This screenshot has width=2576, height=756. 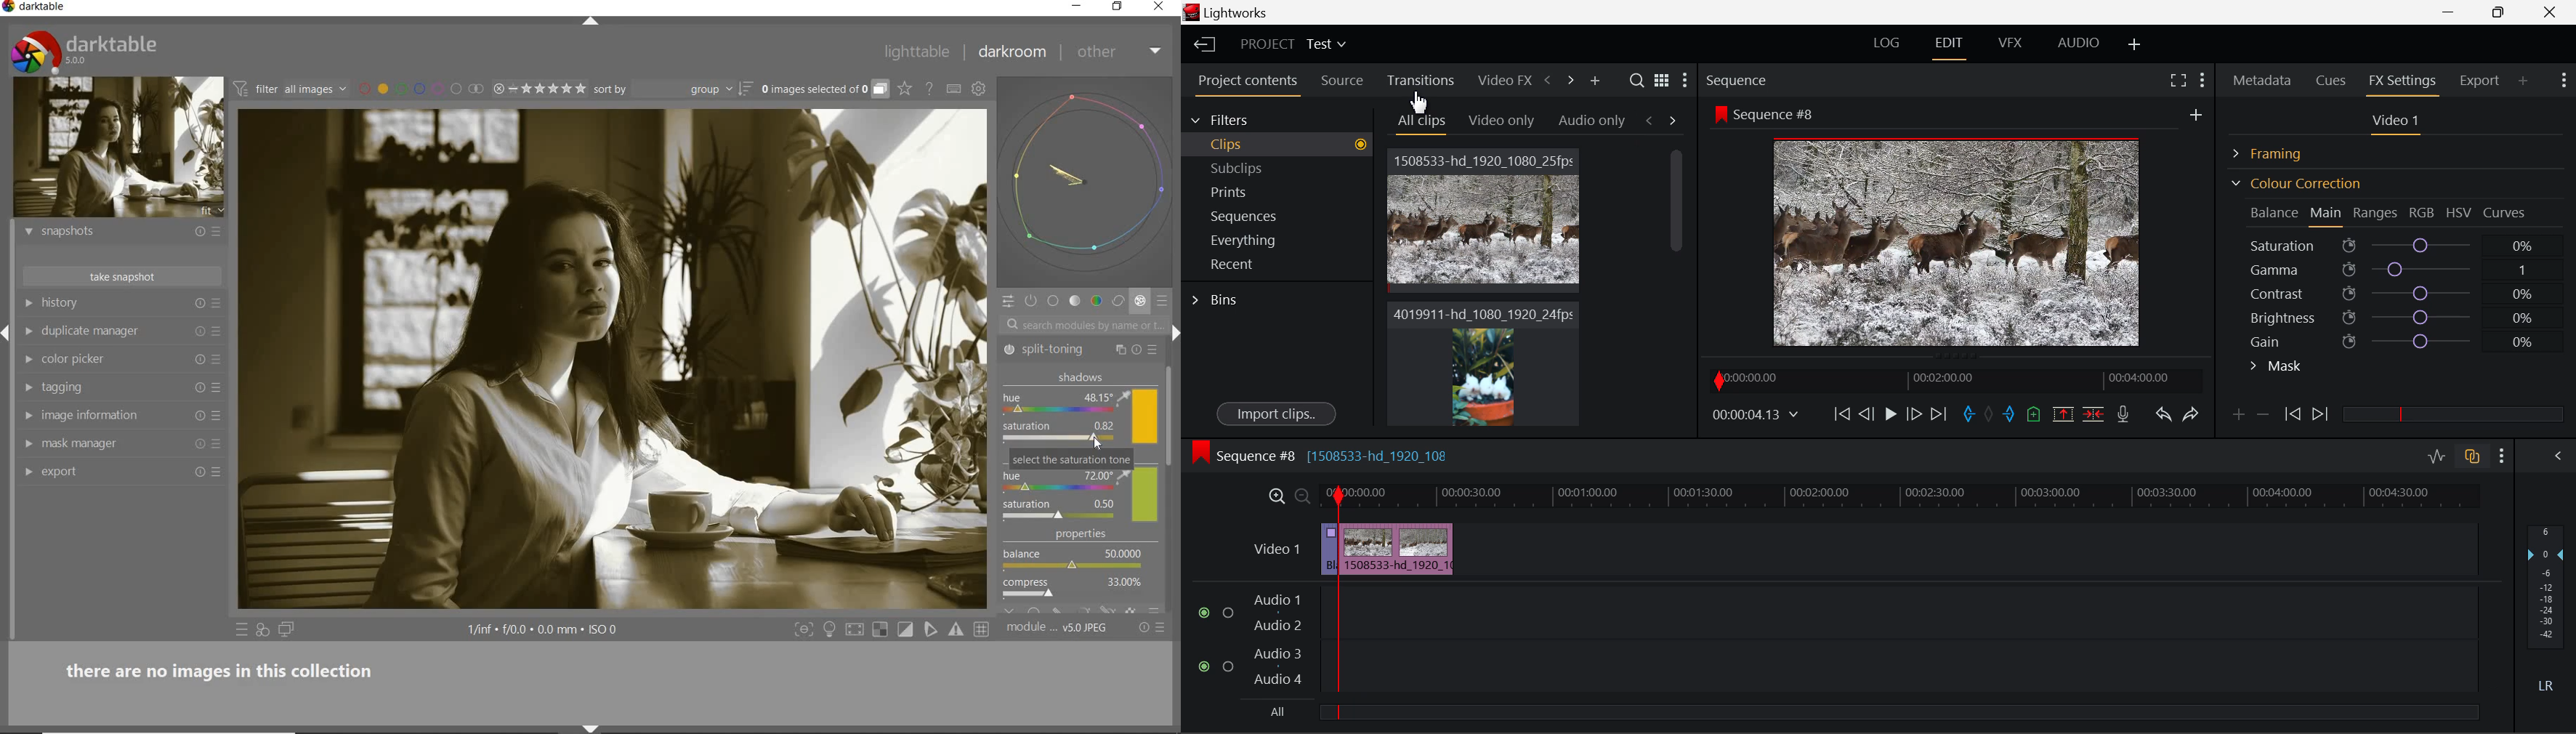 What do you see at coordinates (2559, 454) in the screenshot?
I see `Show Audio Mix` at bounding box center [2559, 454].